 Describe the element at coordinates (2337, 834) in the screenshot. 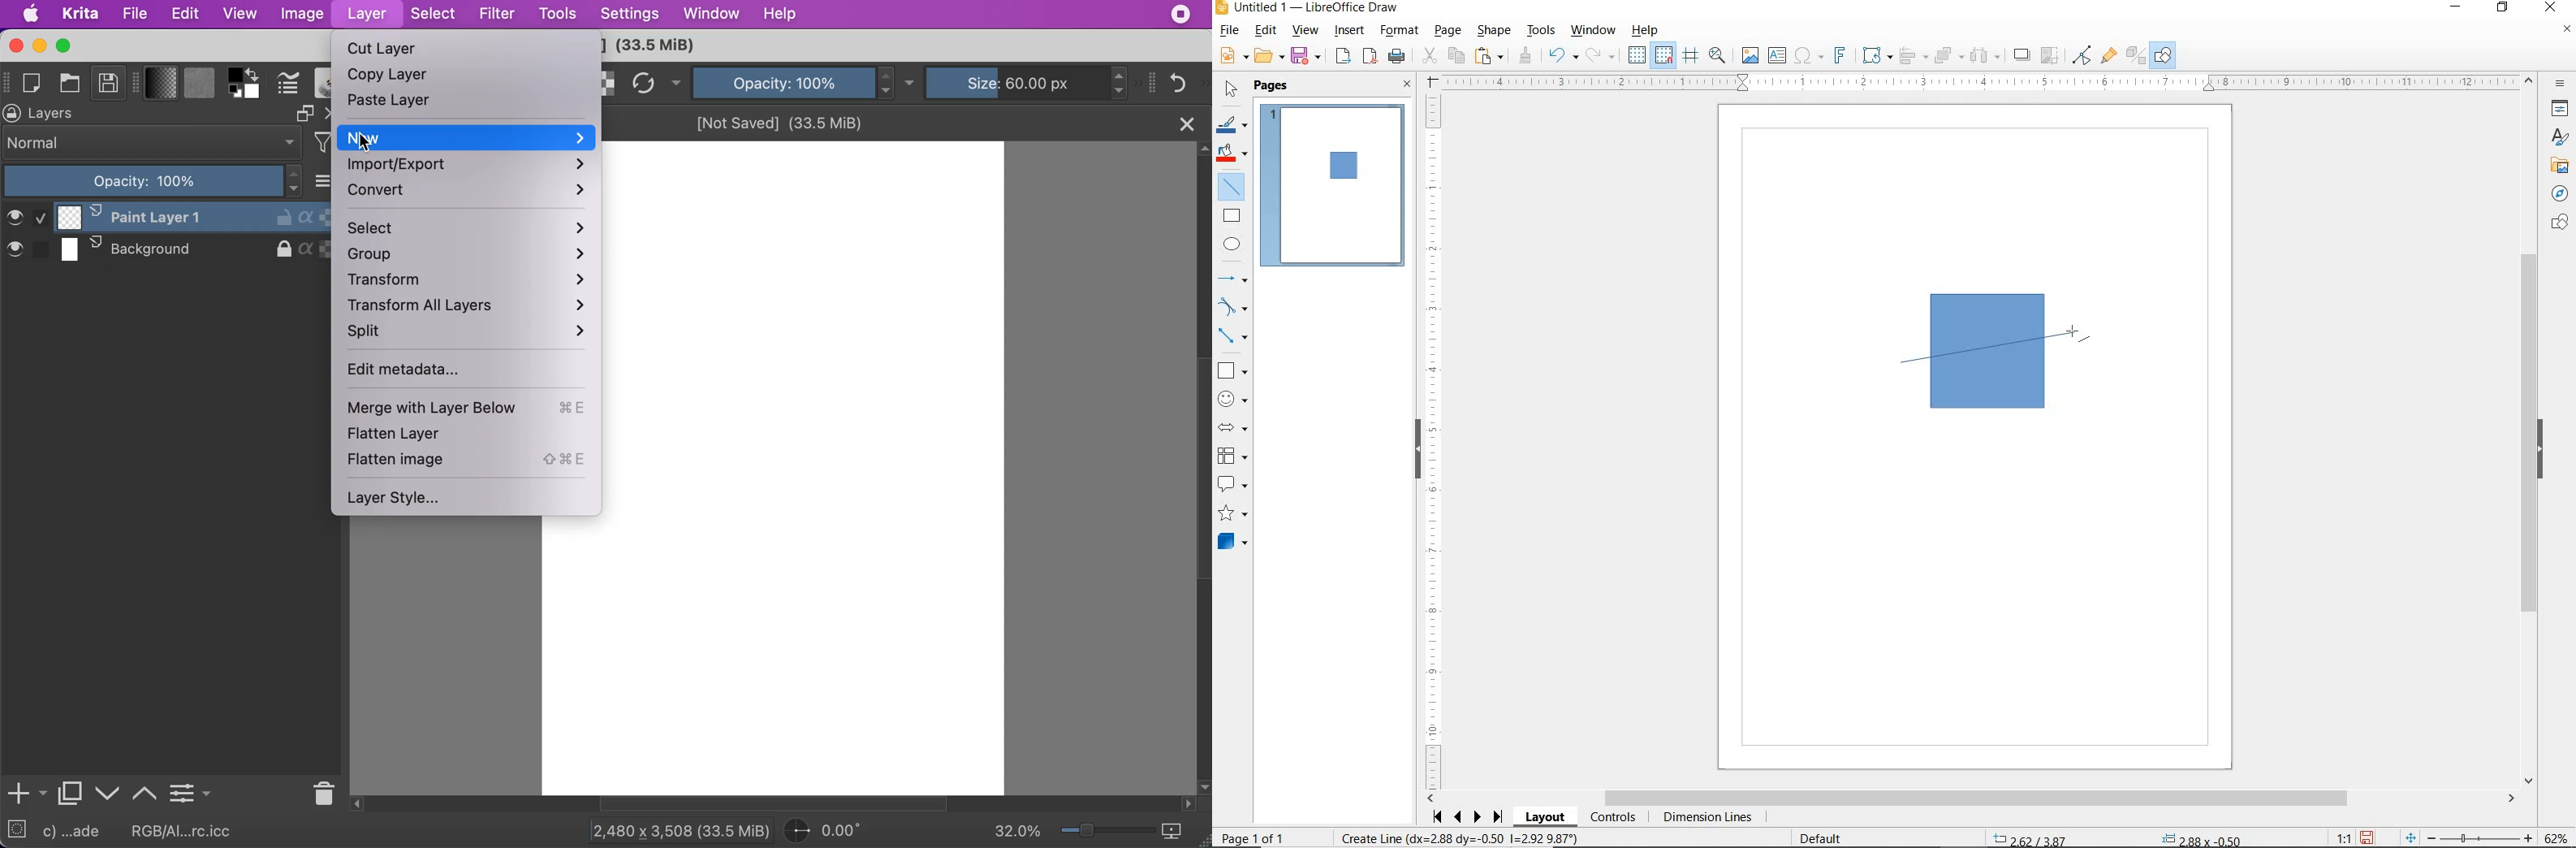

I see `SCALING FACTOR` at that location.